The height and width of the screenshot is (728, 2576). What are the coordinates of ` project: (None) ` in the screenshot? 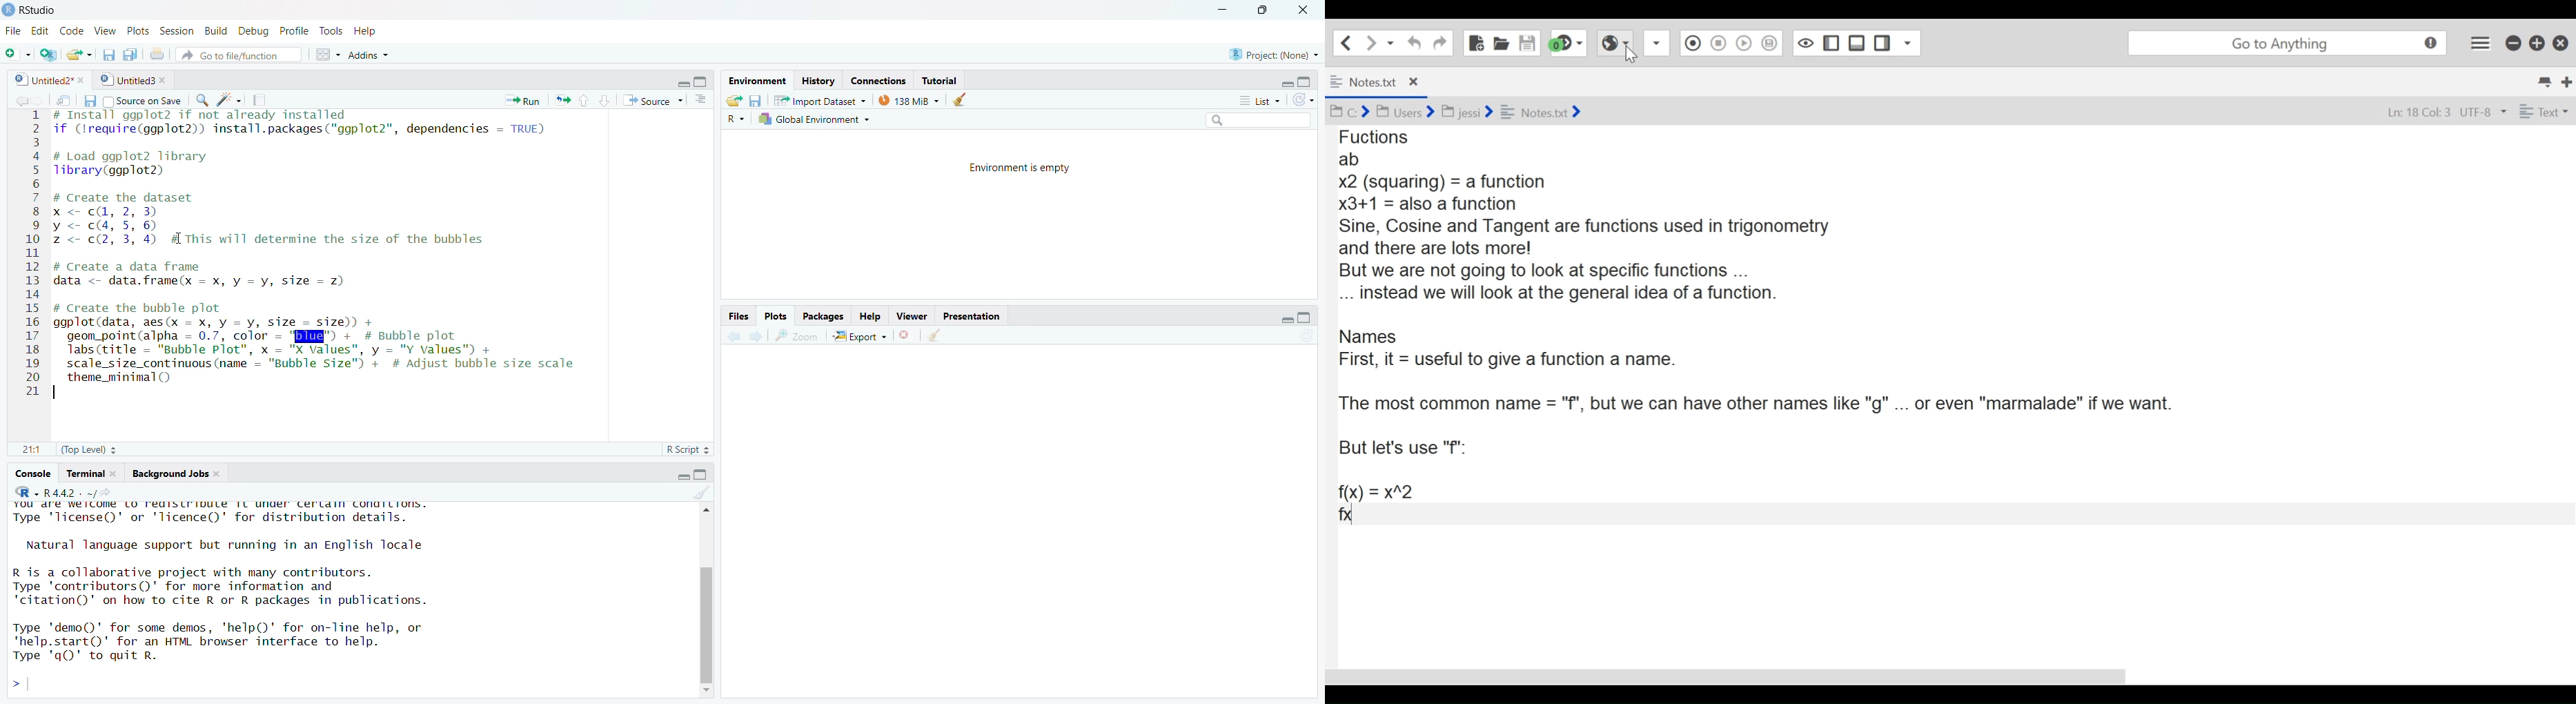 It's located at (1277, 53).